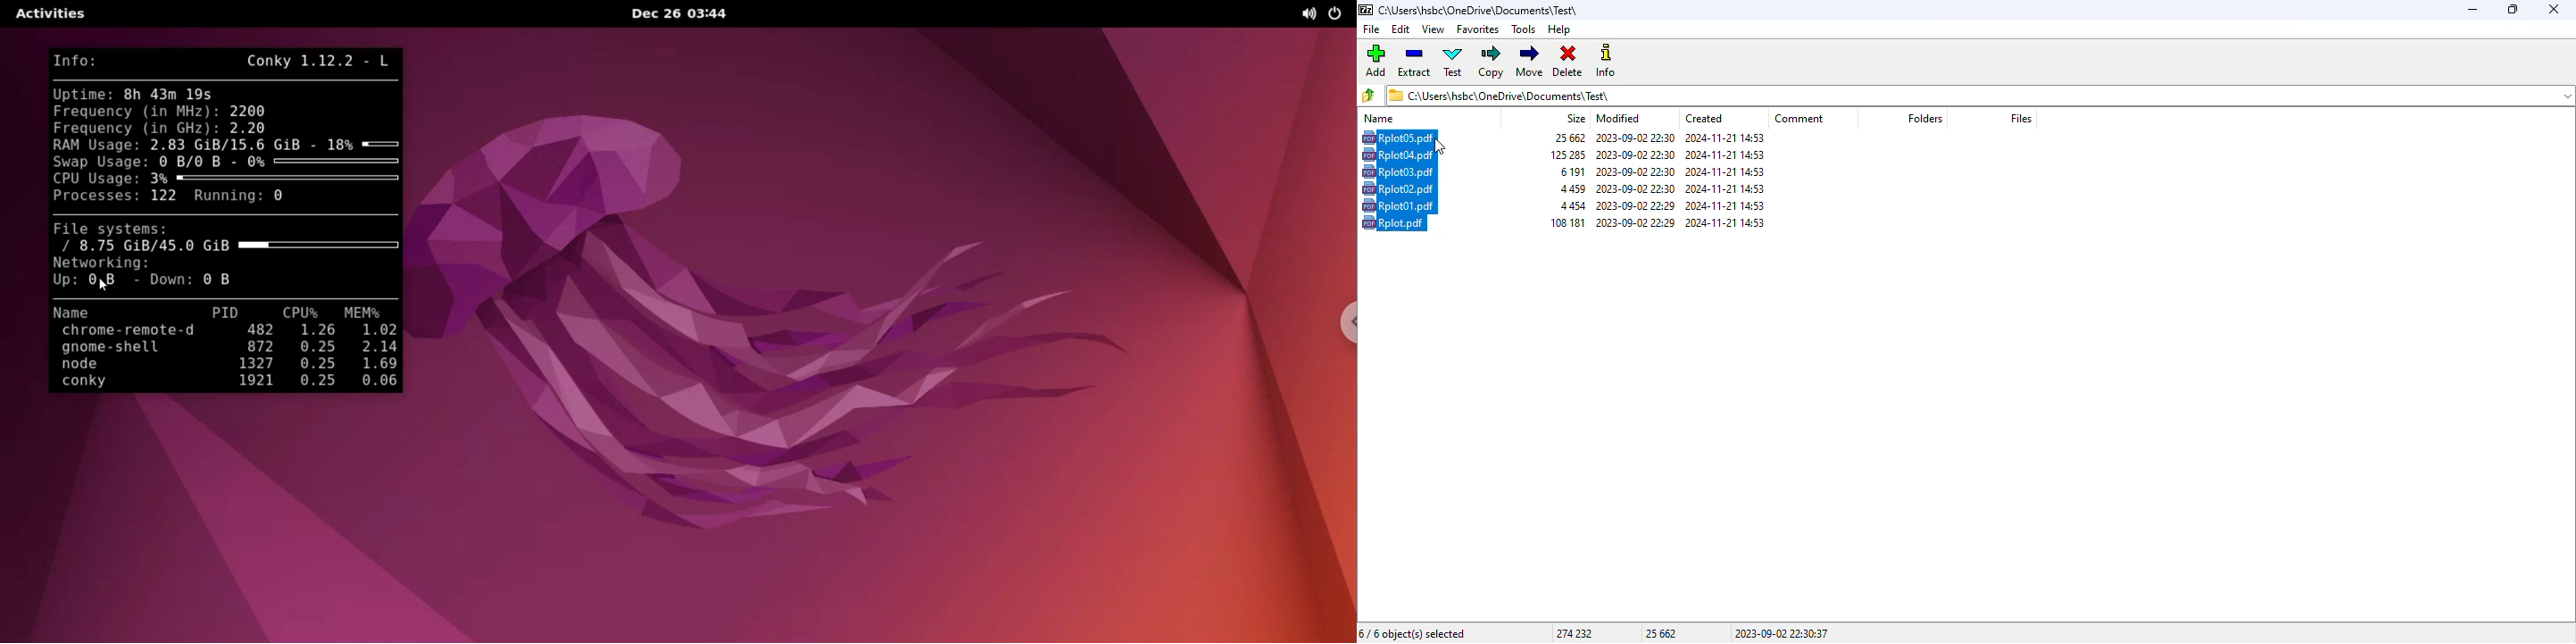  What do you see at coordinates (1569, 62) in the screenshot?
I see `delete` at bounding box center [1569, 62].